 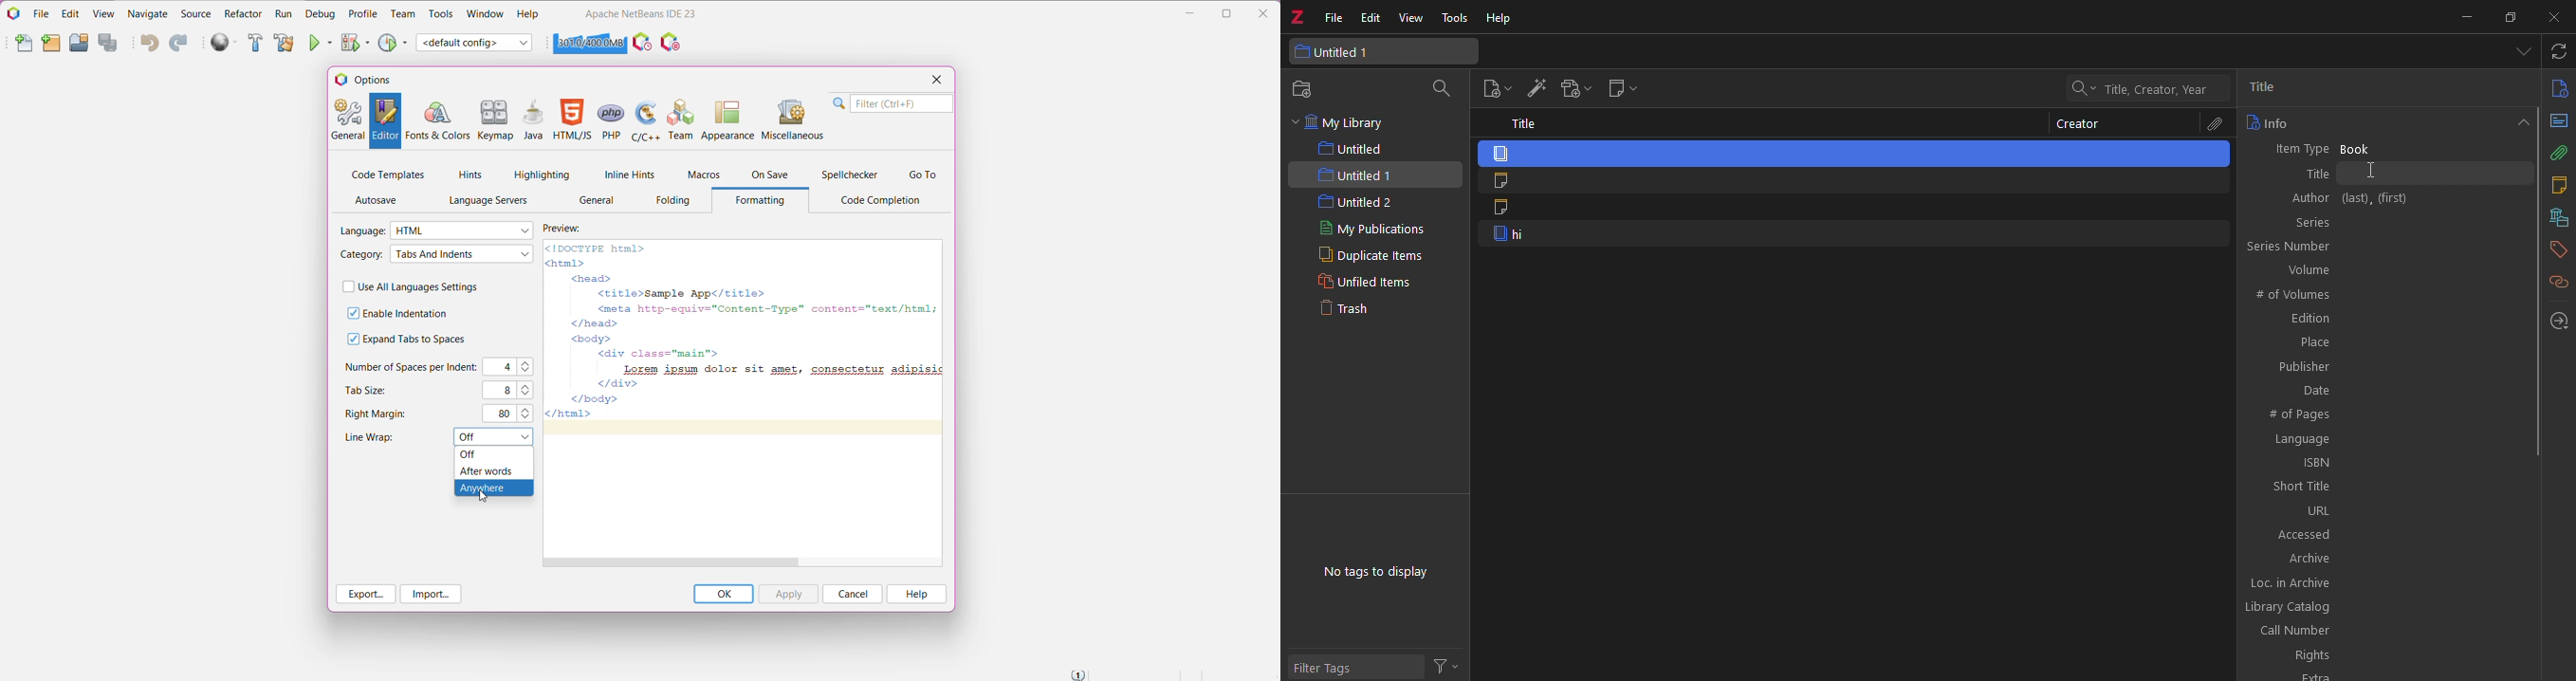 What do you see at coordinates (346, 286) in the screenshot?
I see `check box` at bounding box center [346, 286].